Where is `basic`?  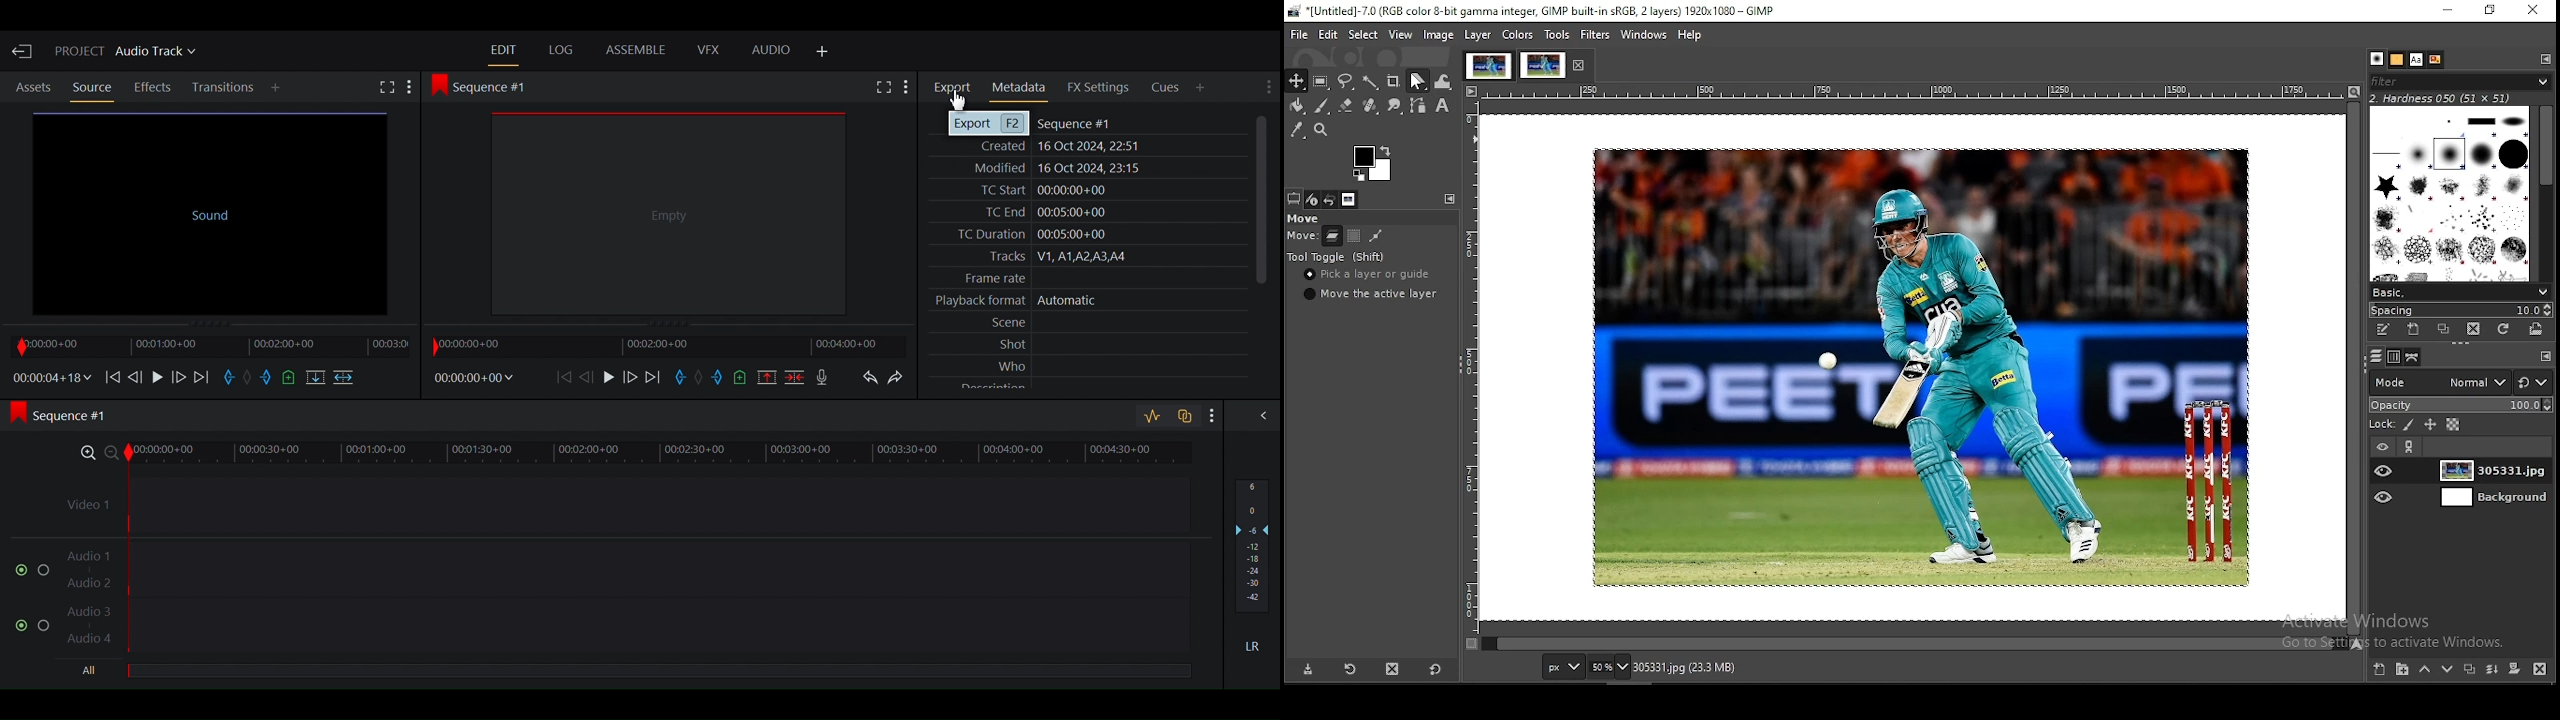 basic is located at coordinates (2460, 293).